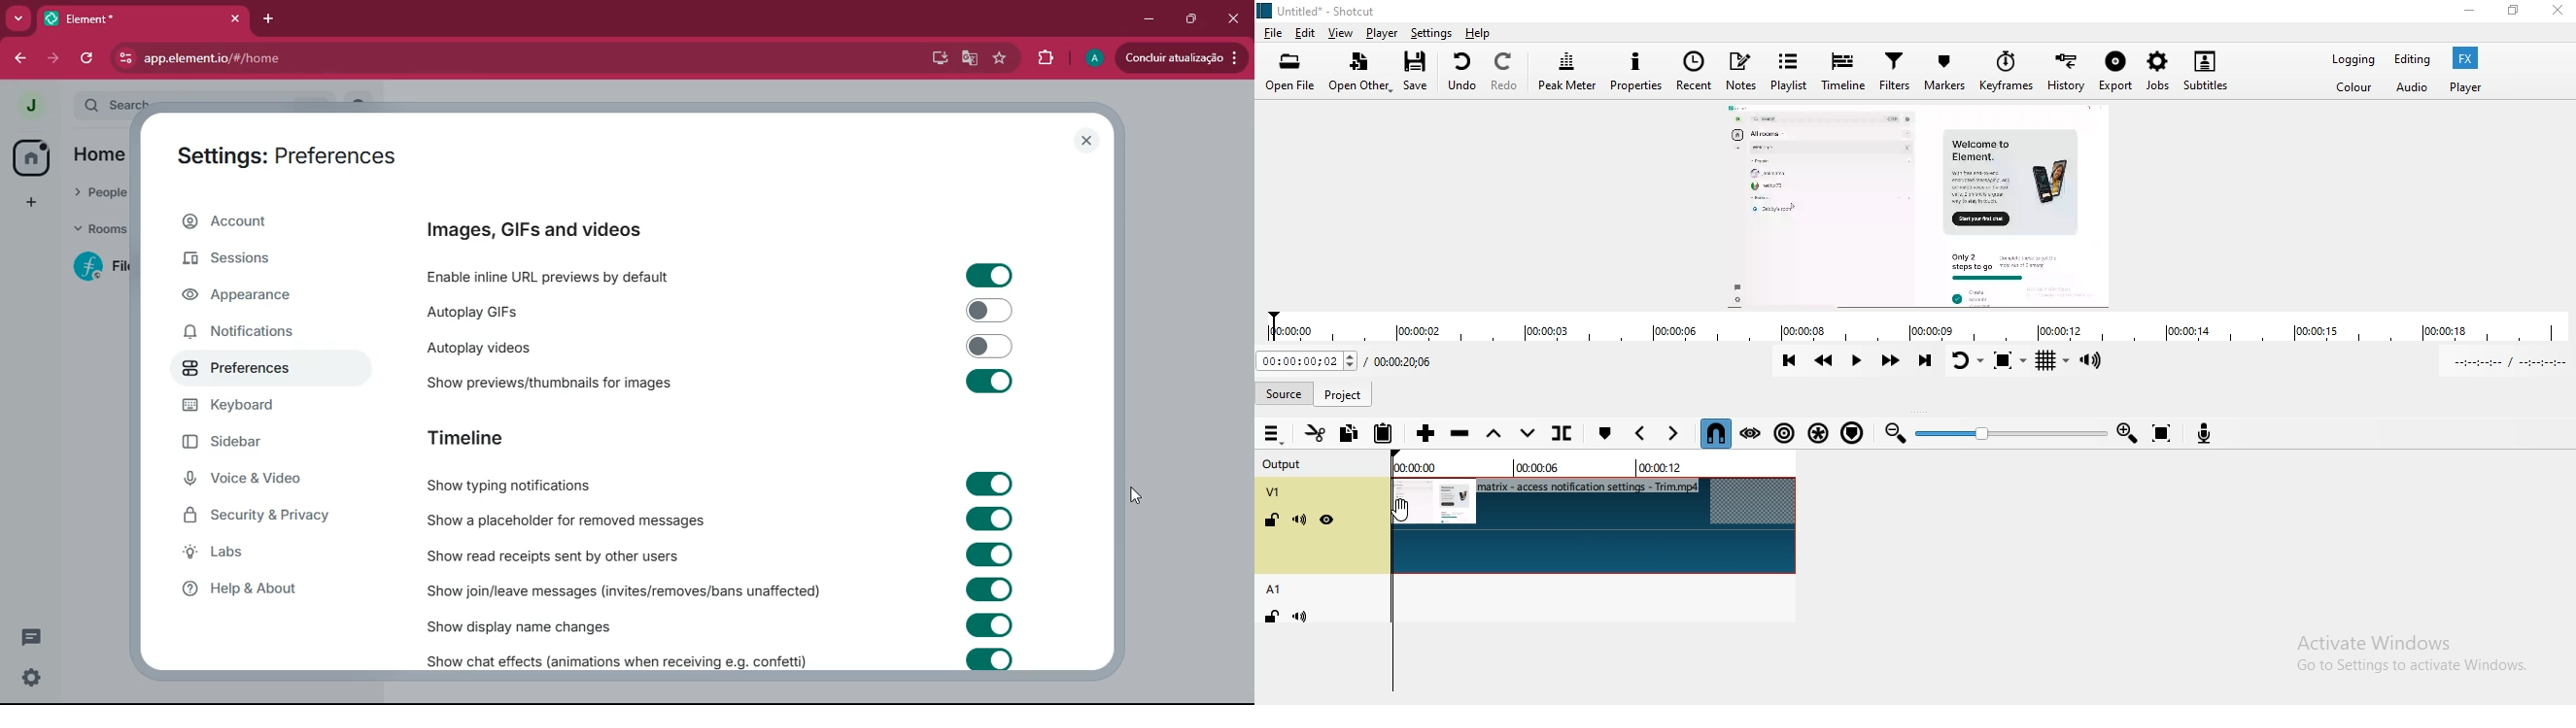 This screenshot has height=728, width=2576. Describe the element at coordinates (2125, 434) in the screenshot. I see `` at that location.